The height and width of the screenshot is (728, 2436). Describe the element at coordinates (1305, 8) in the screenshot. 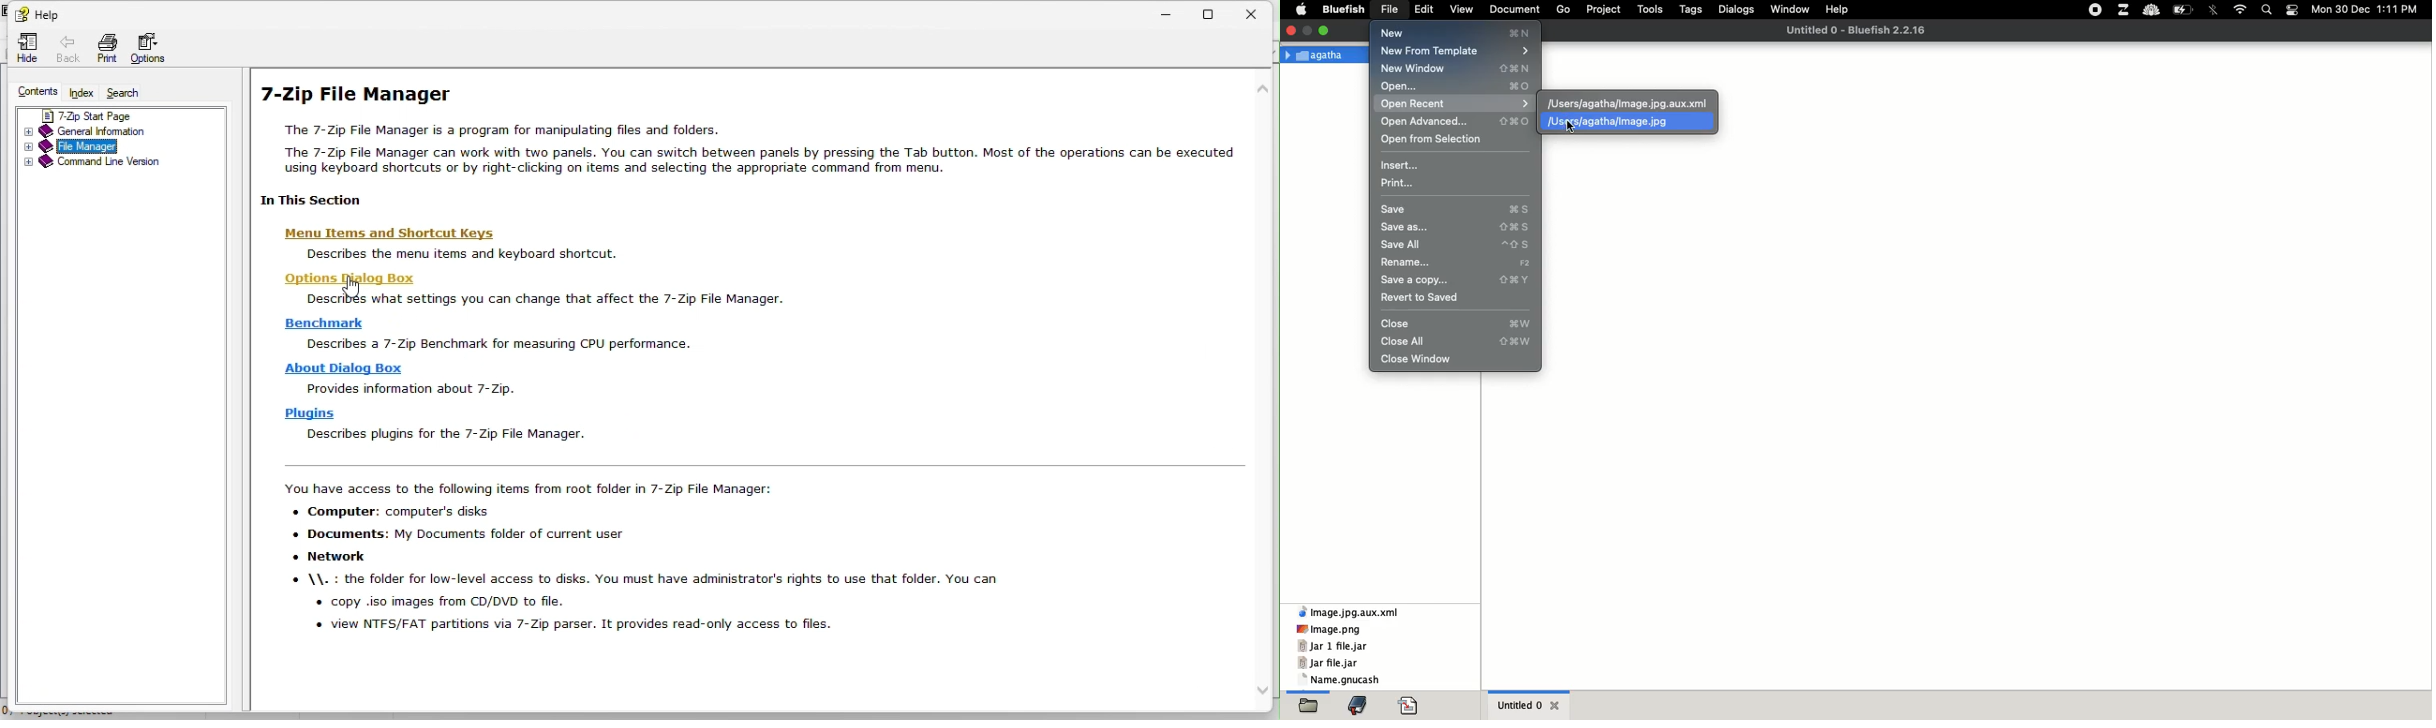

I see `apple` at that location.